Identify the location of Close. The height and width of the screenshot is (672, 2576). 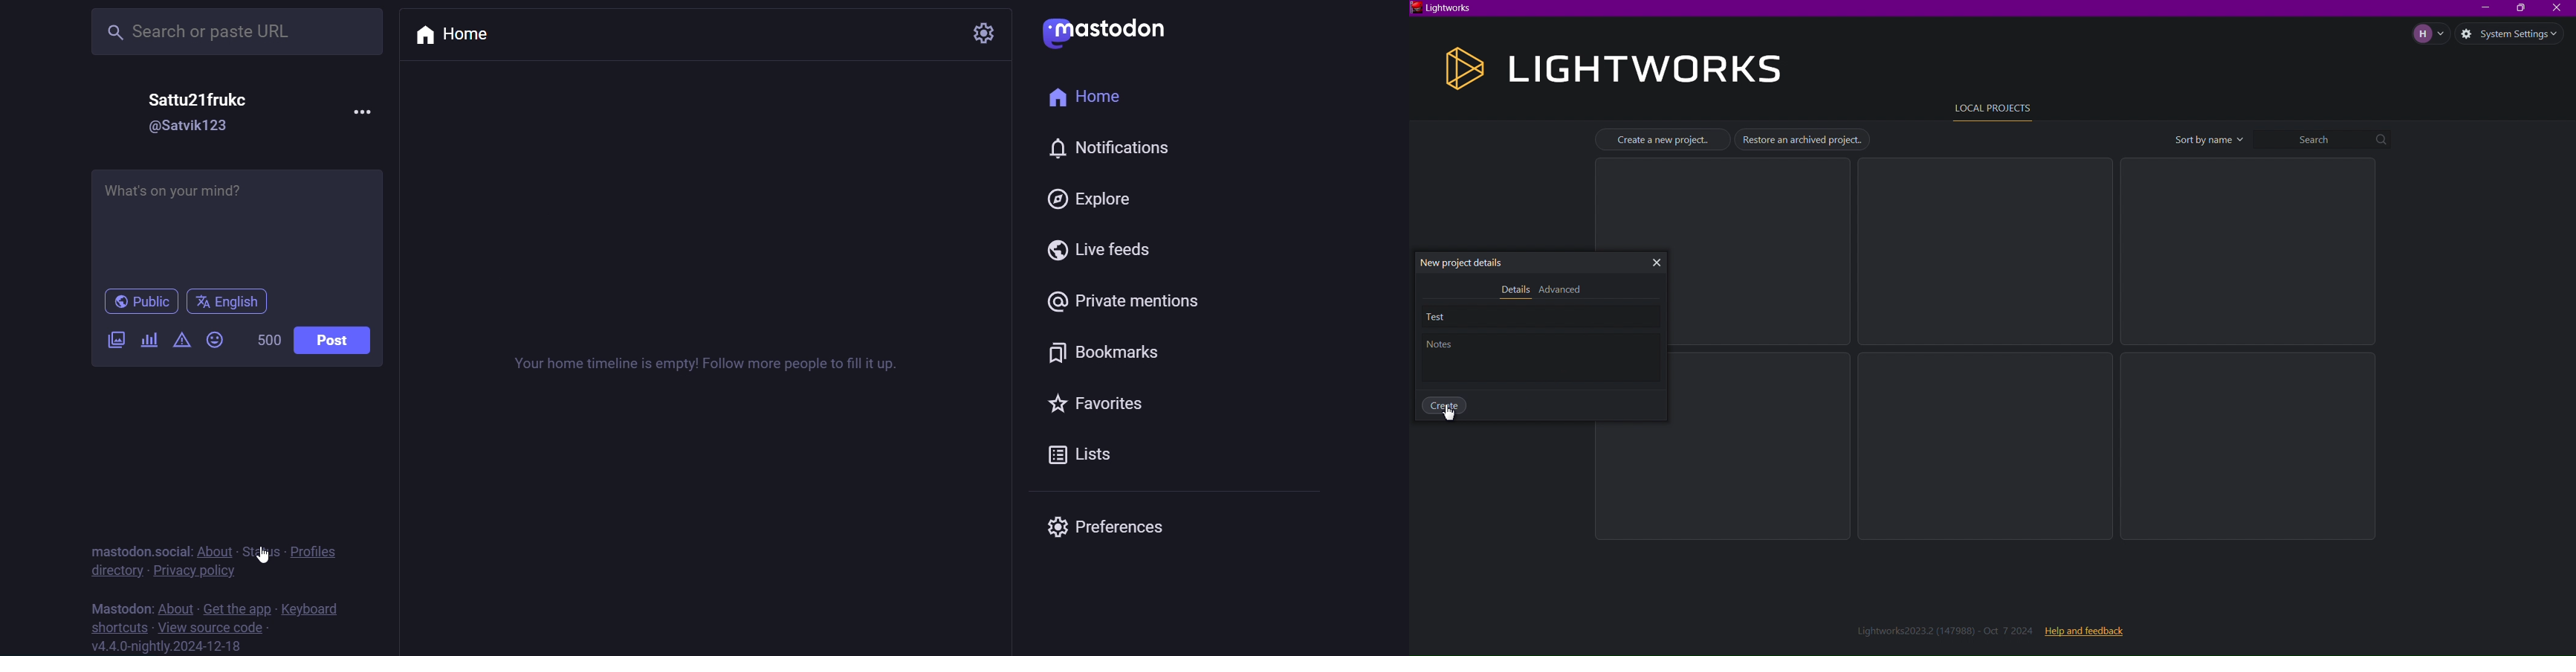
(1655, 263).